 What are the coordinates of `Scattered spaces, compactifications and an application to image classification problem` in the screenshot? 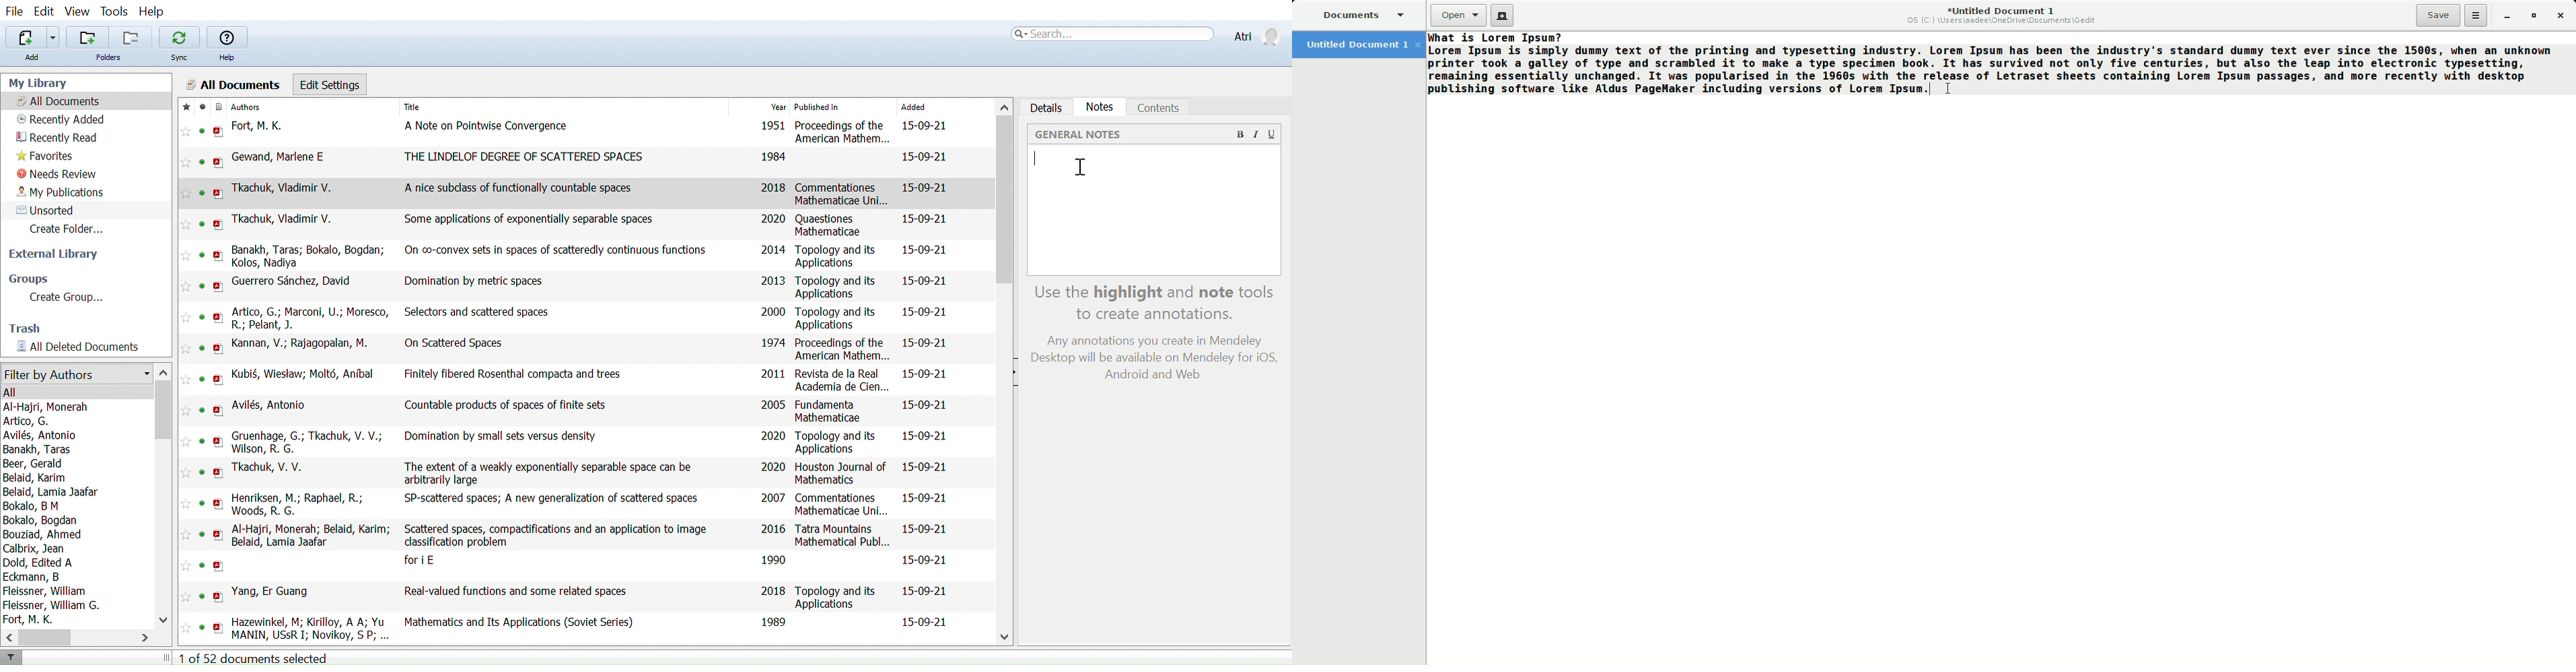 It's located at (558, 536).